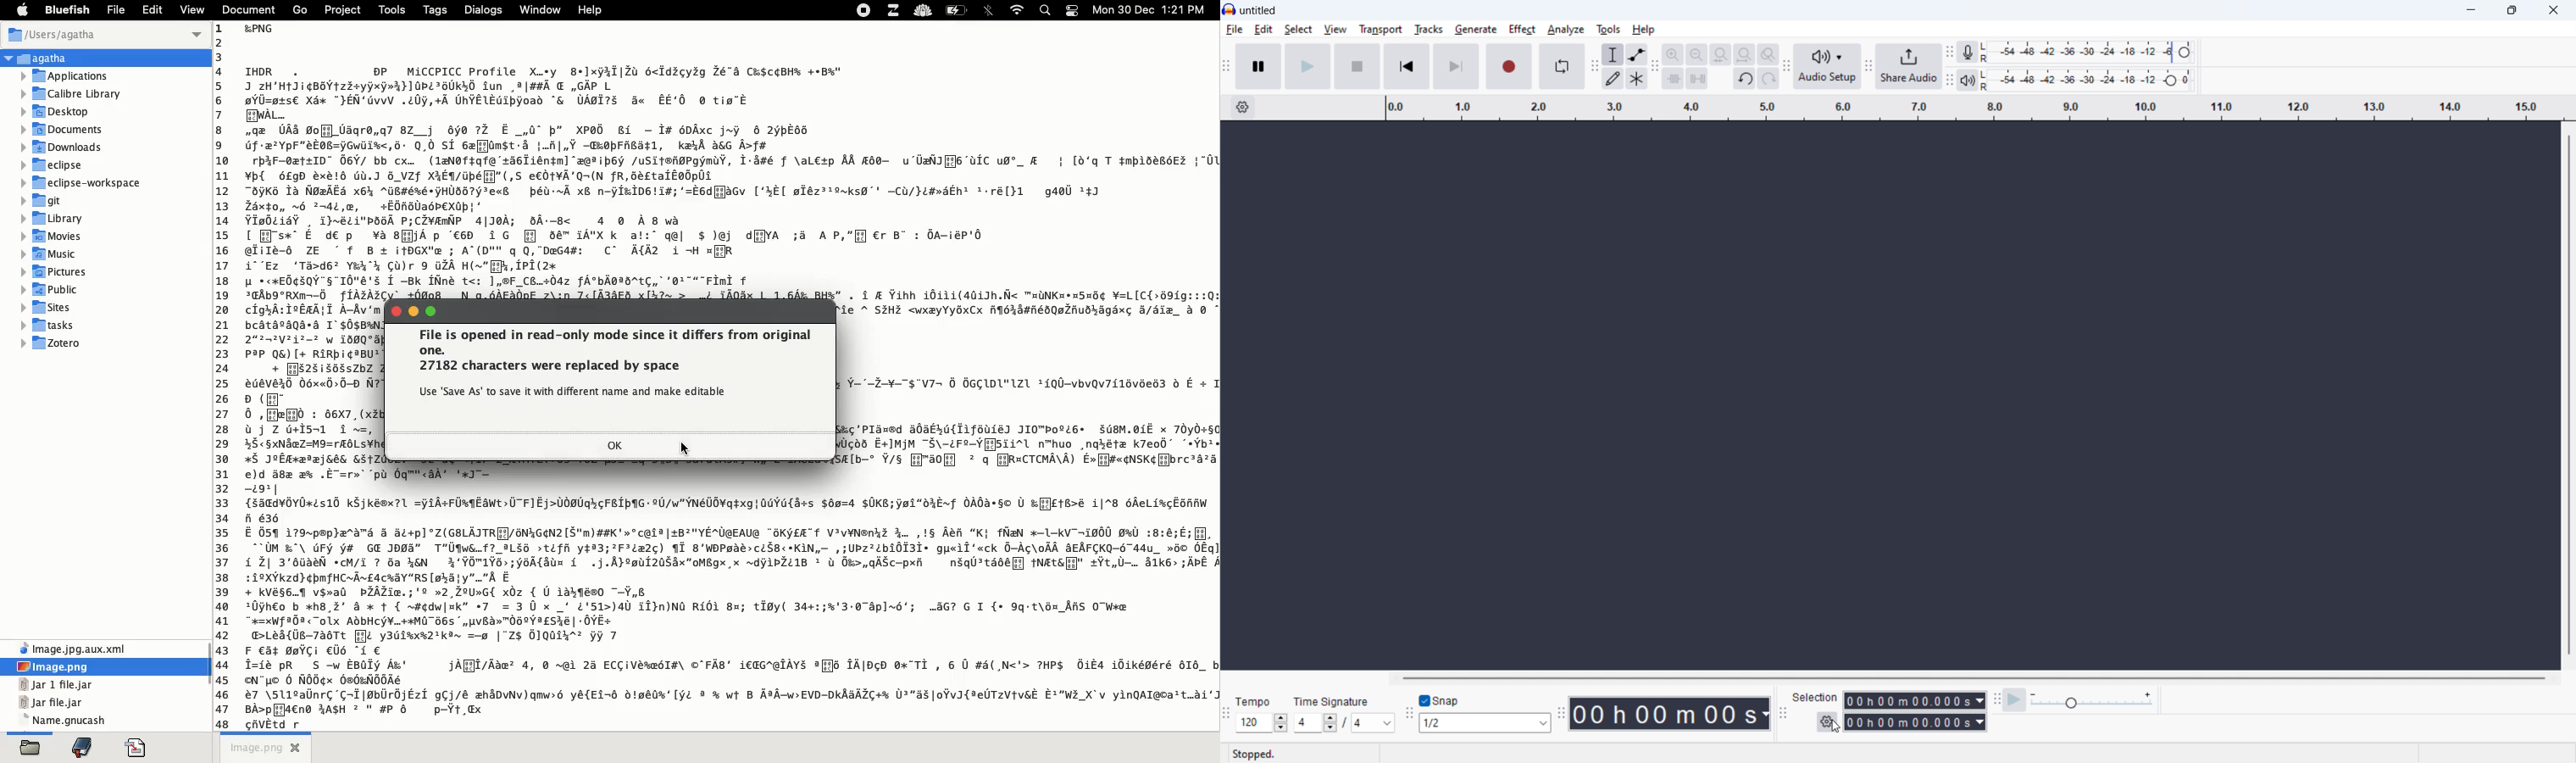 The image size is (2576, 784). I want to click on tempo, so click(1253, 702).